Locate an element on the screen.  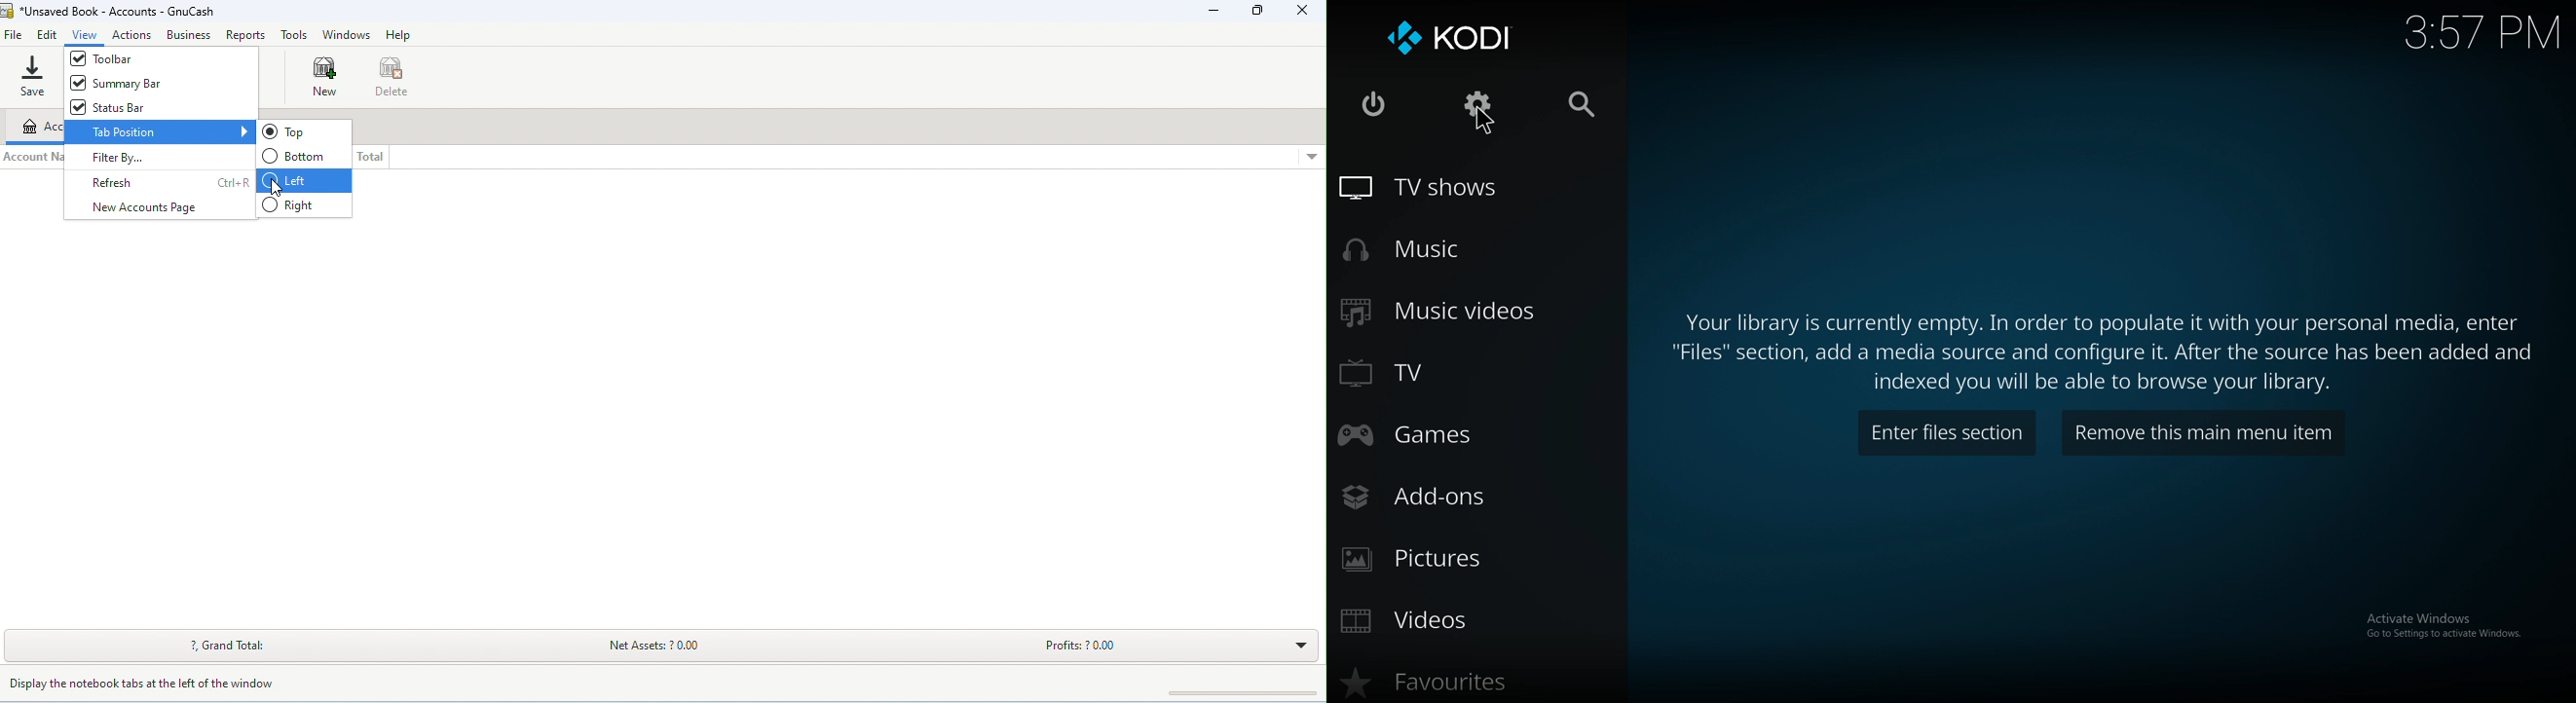
pictures is located at coordinates (1442, 559).